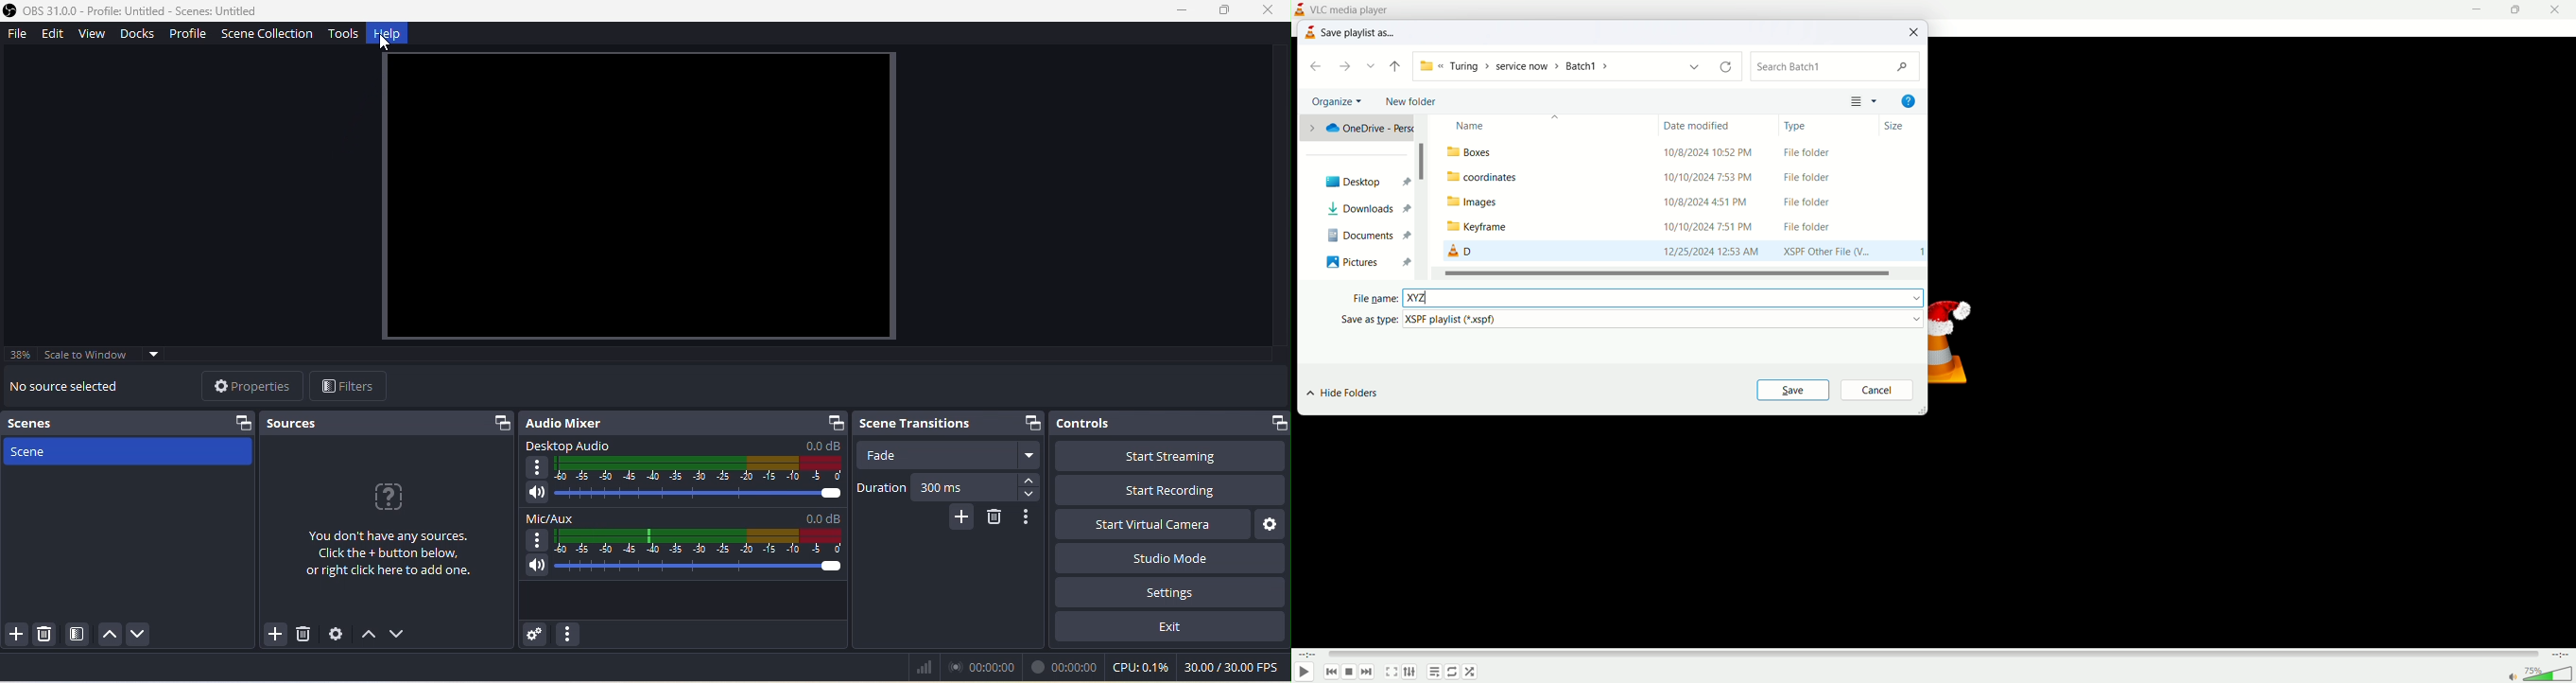 This screenshot has width=2576, height=700. I want to click on remove selected source, so click(303, 634).